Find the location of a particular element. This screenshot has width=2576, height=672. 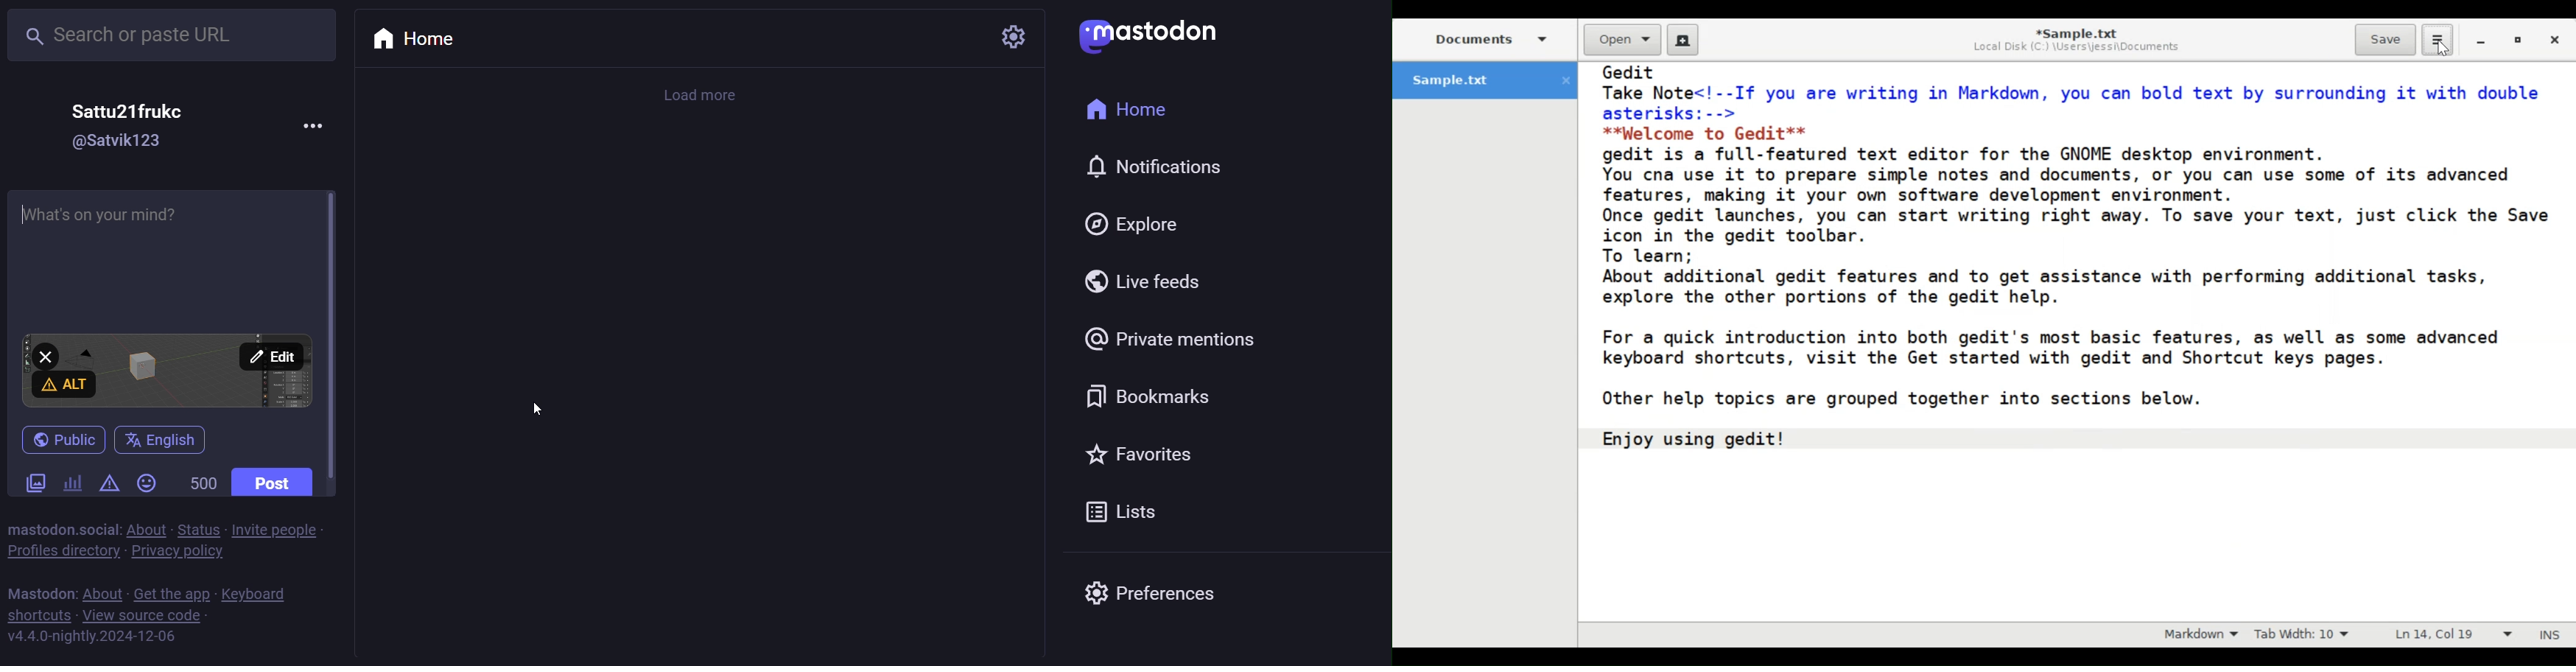

Local Disk (C:) \Users\jessi\Documents is located at coordinates (2076, 49).